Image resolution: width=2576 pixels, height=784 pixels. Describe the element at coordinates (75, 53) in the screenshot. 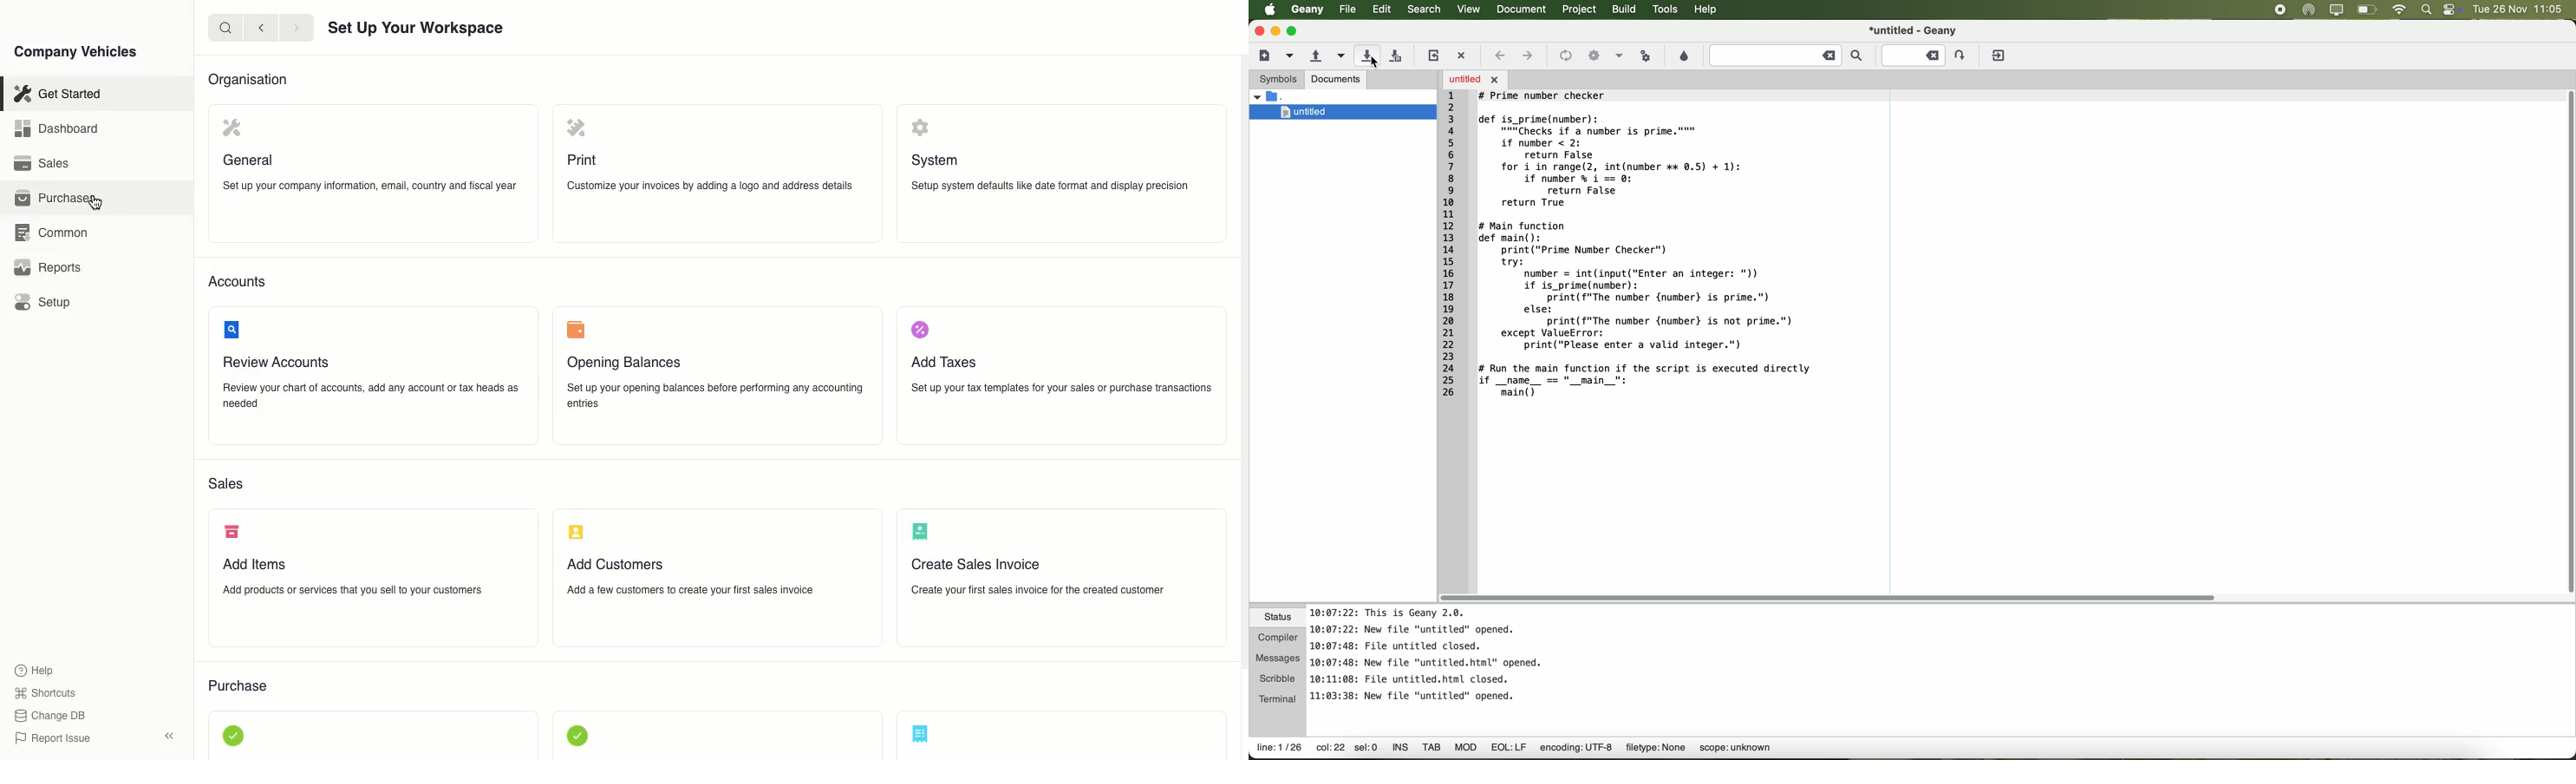

I see `Company Vehicles` at that location.